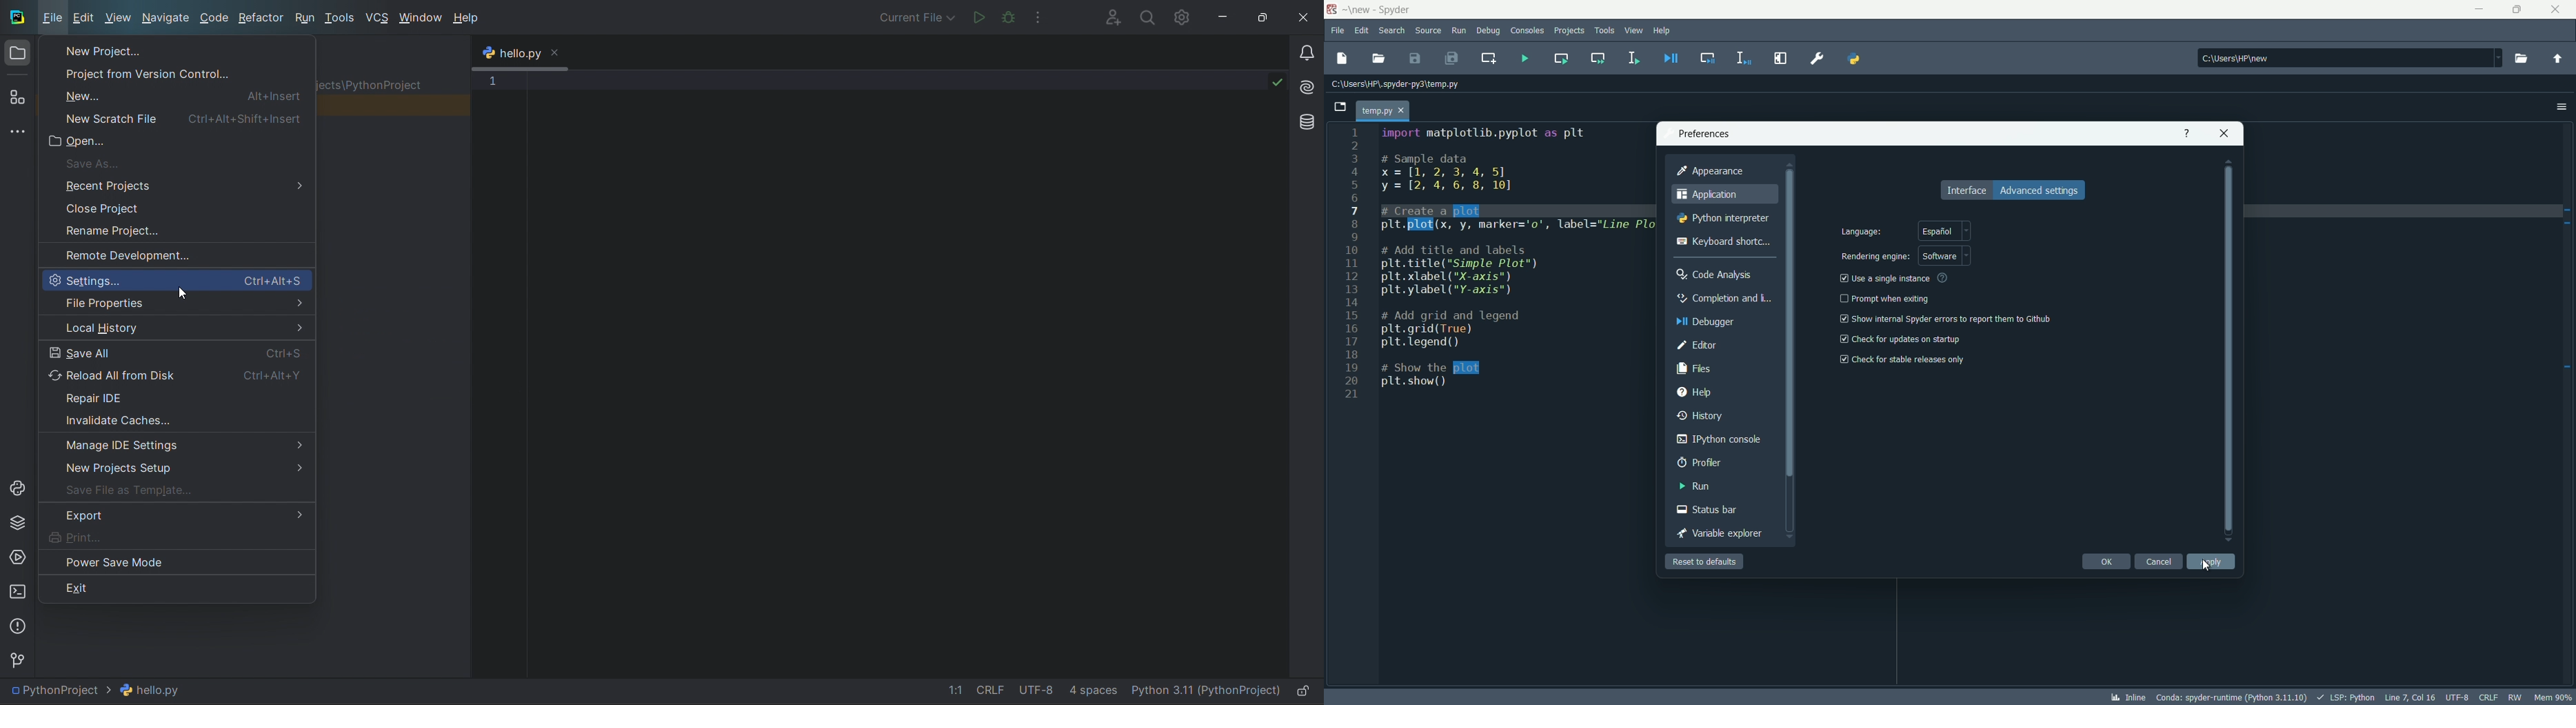 The height and width of the screenshot is (728, 2576). Describe the element at coordinates (2558, 59) in the screenshot. I see `parent directory` at that location.